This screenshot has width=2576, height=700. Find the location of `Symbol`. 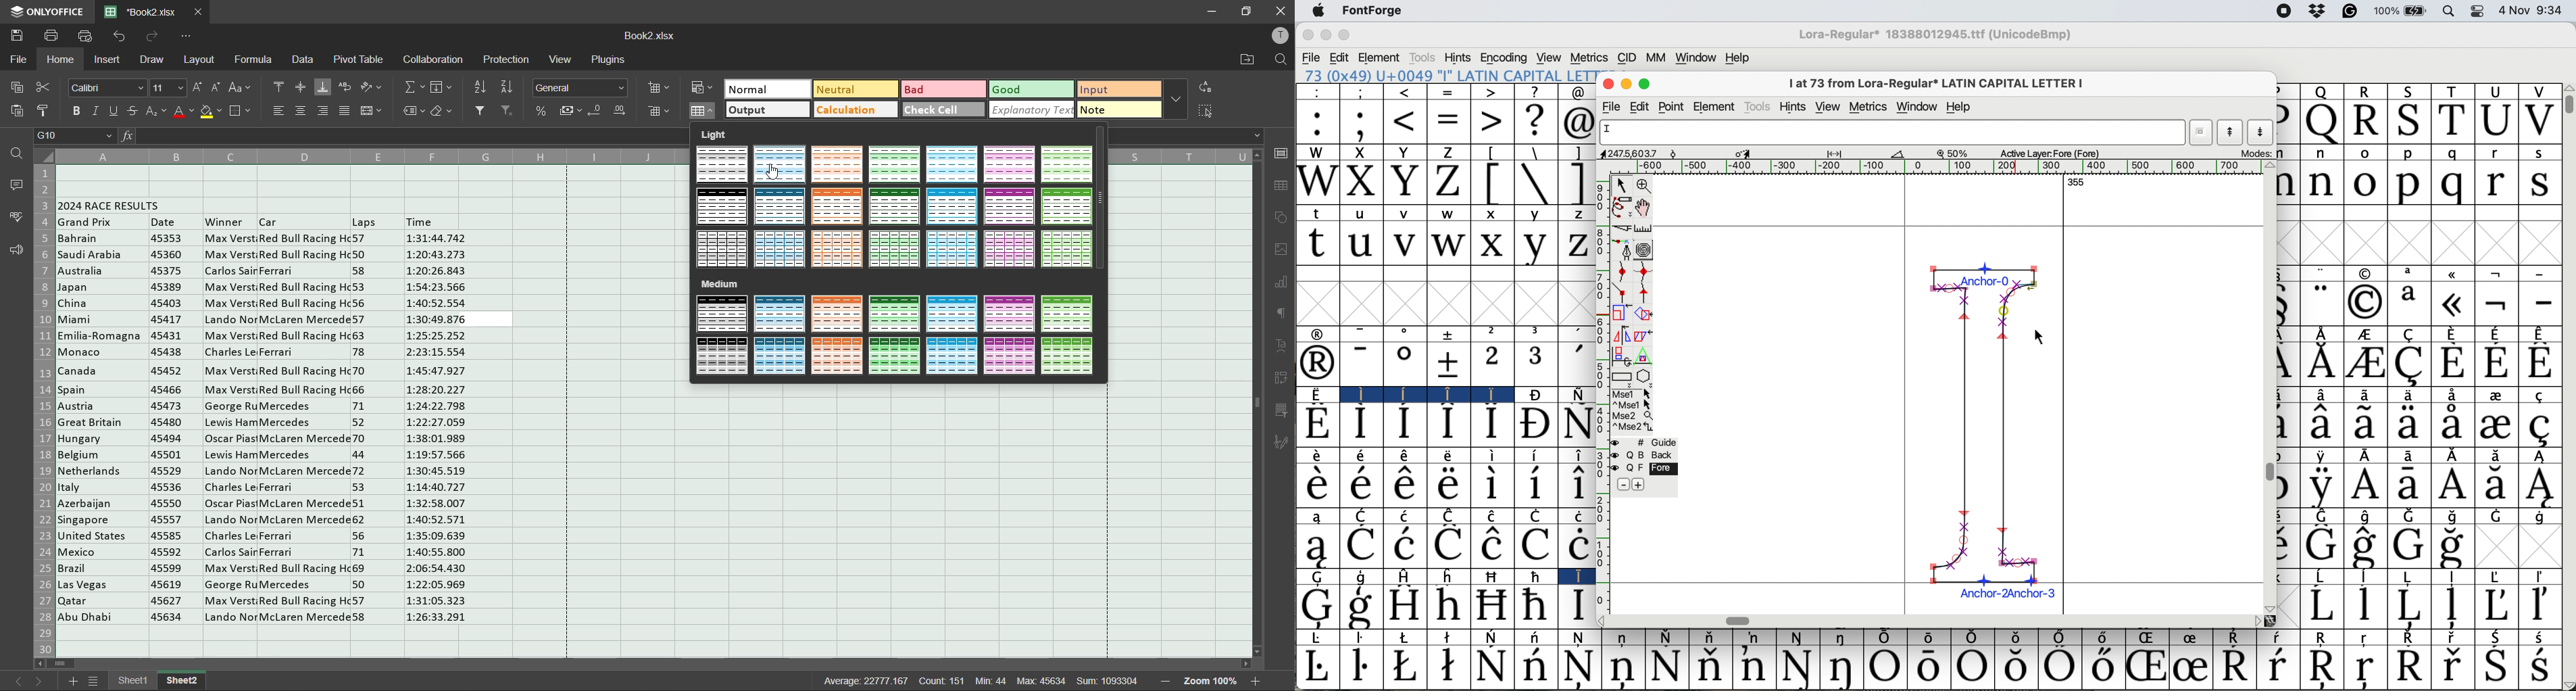

Symbol is located at coordinates (2367, 335).